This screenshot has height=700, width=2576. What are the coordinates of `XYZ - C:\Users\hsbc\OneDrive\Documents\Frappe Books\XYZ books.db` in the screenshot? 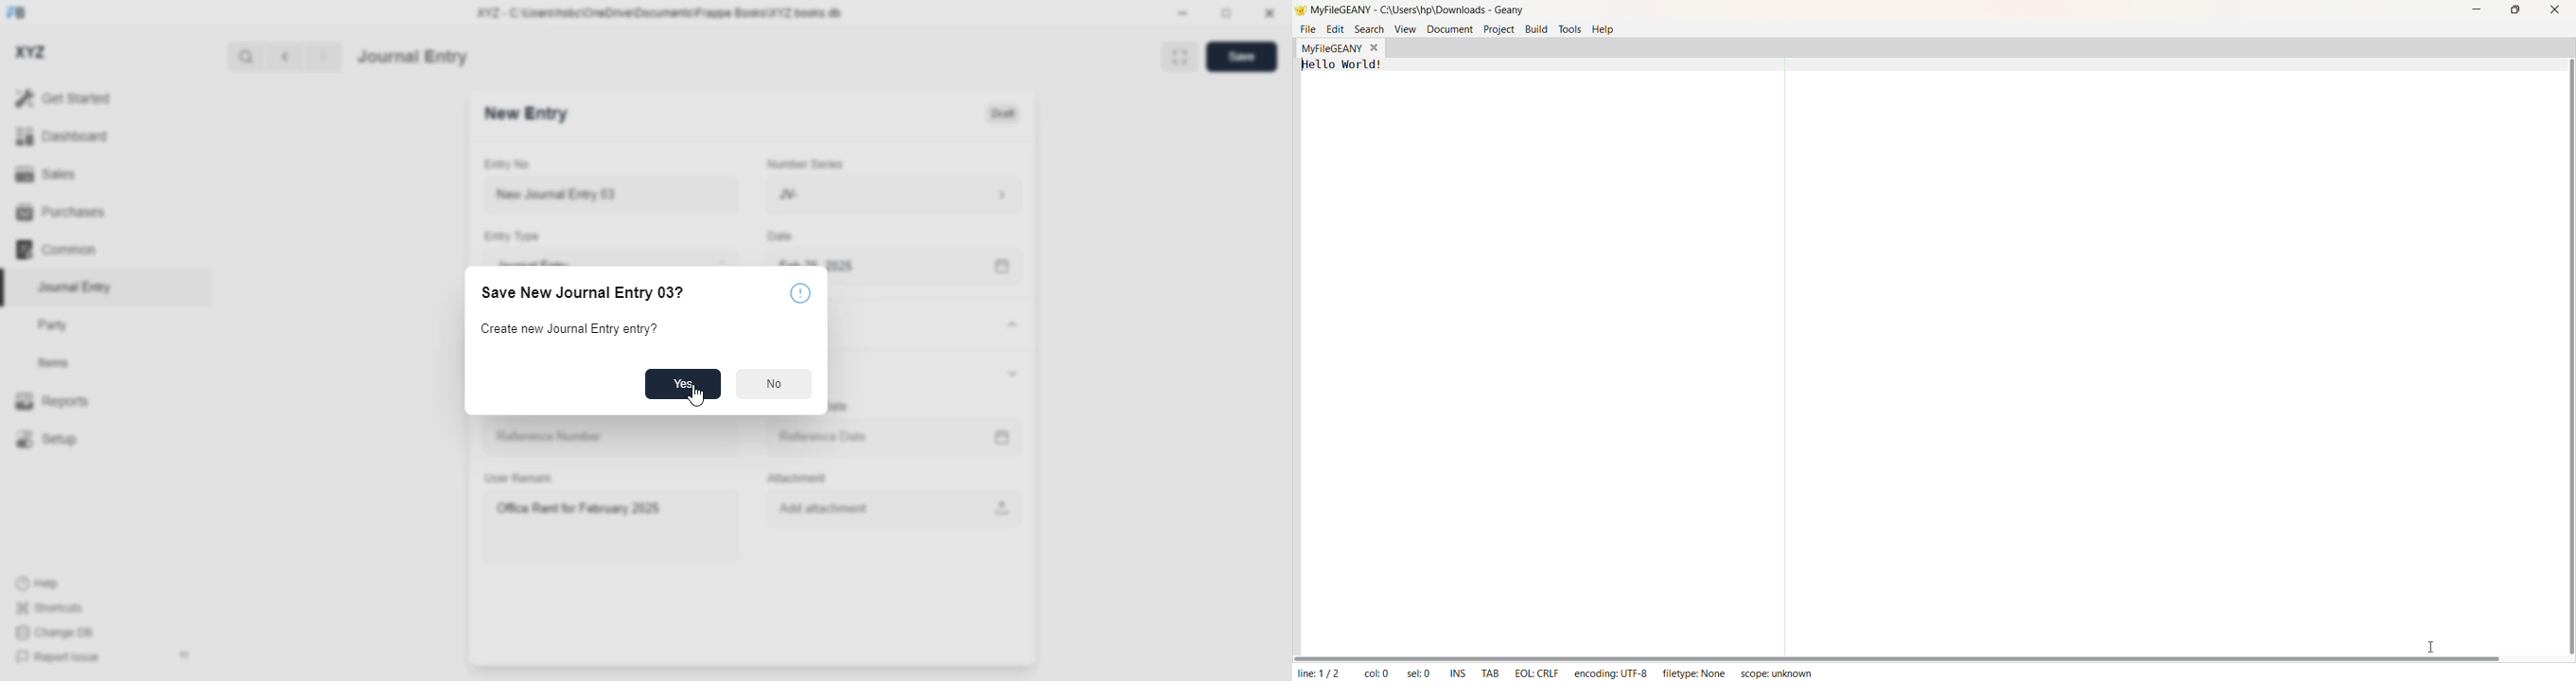 It's located at (659, 12).